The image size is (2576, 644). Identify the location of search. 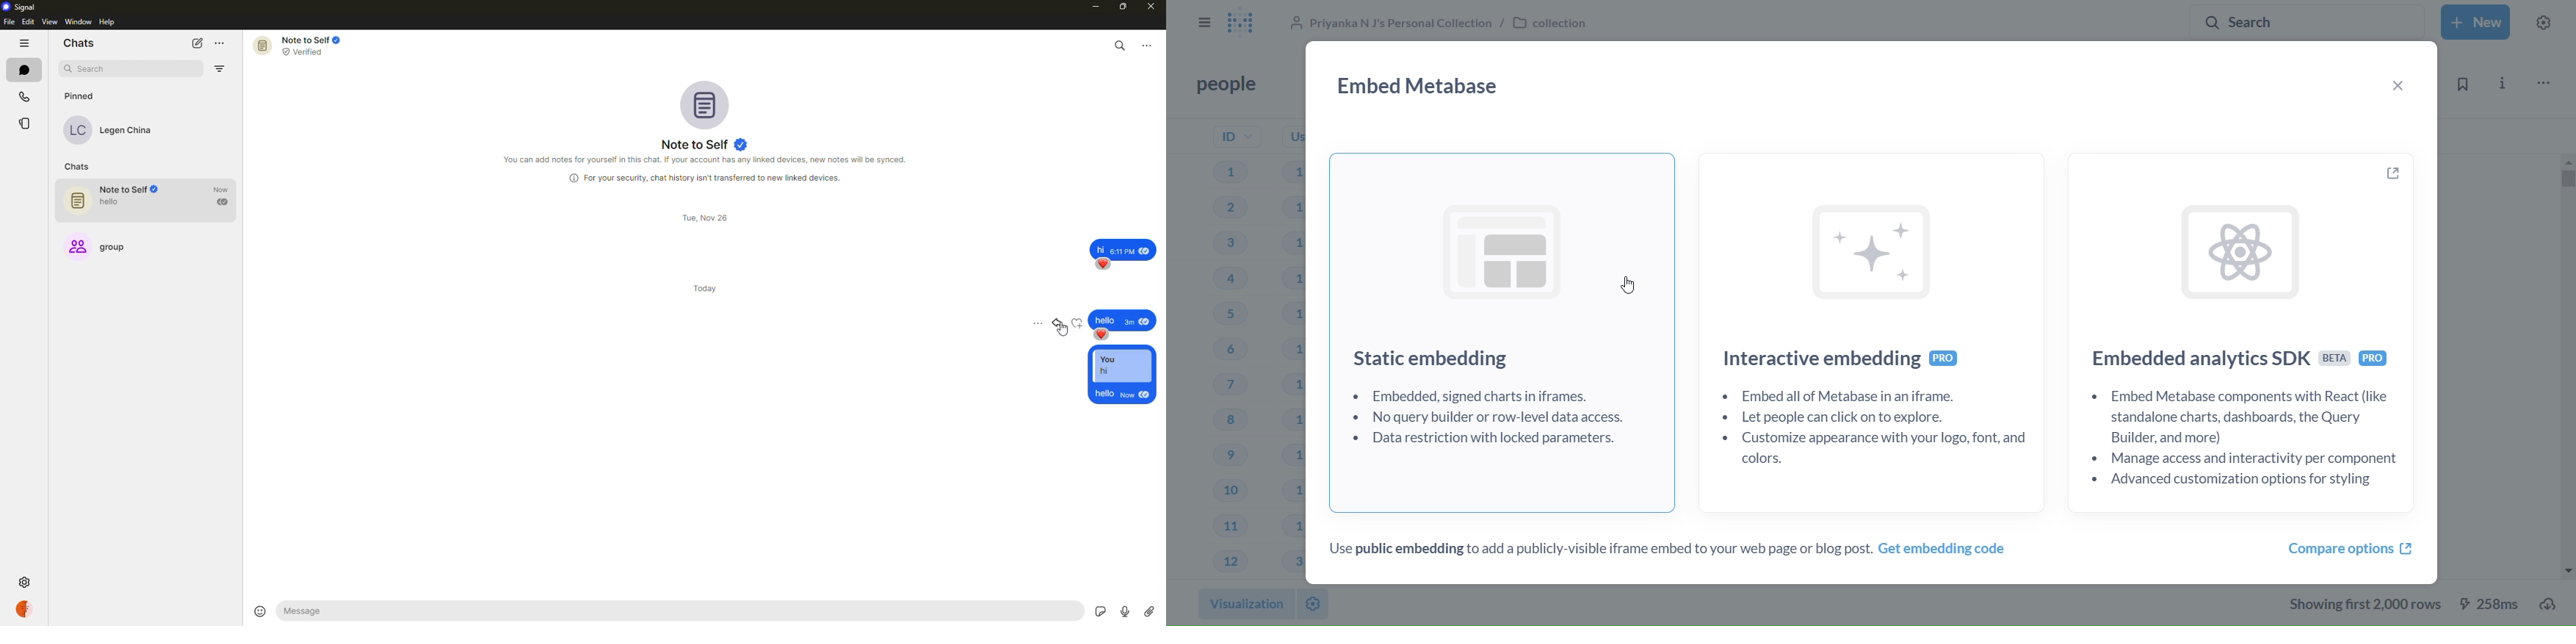
(114, 67).